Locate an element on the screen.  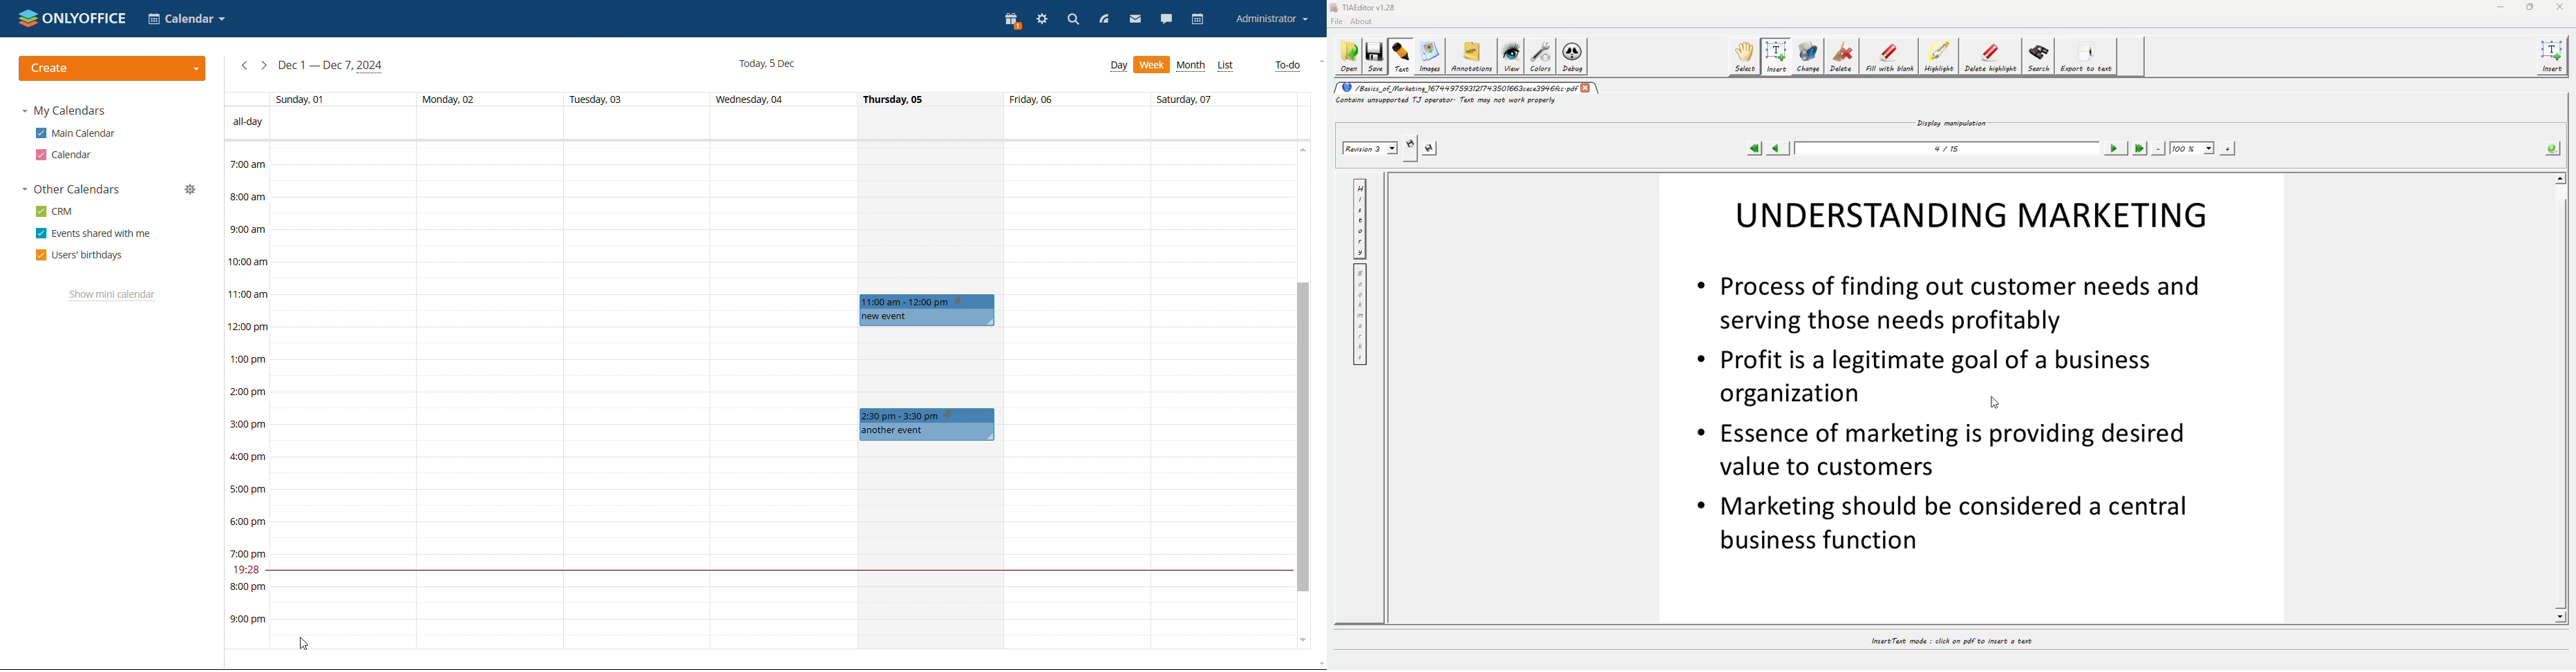
11:00 am is located at coordinates (248, 295).